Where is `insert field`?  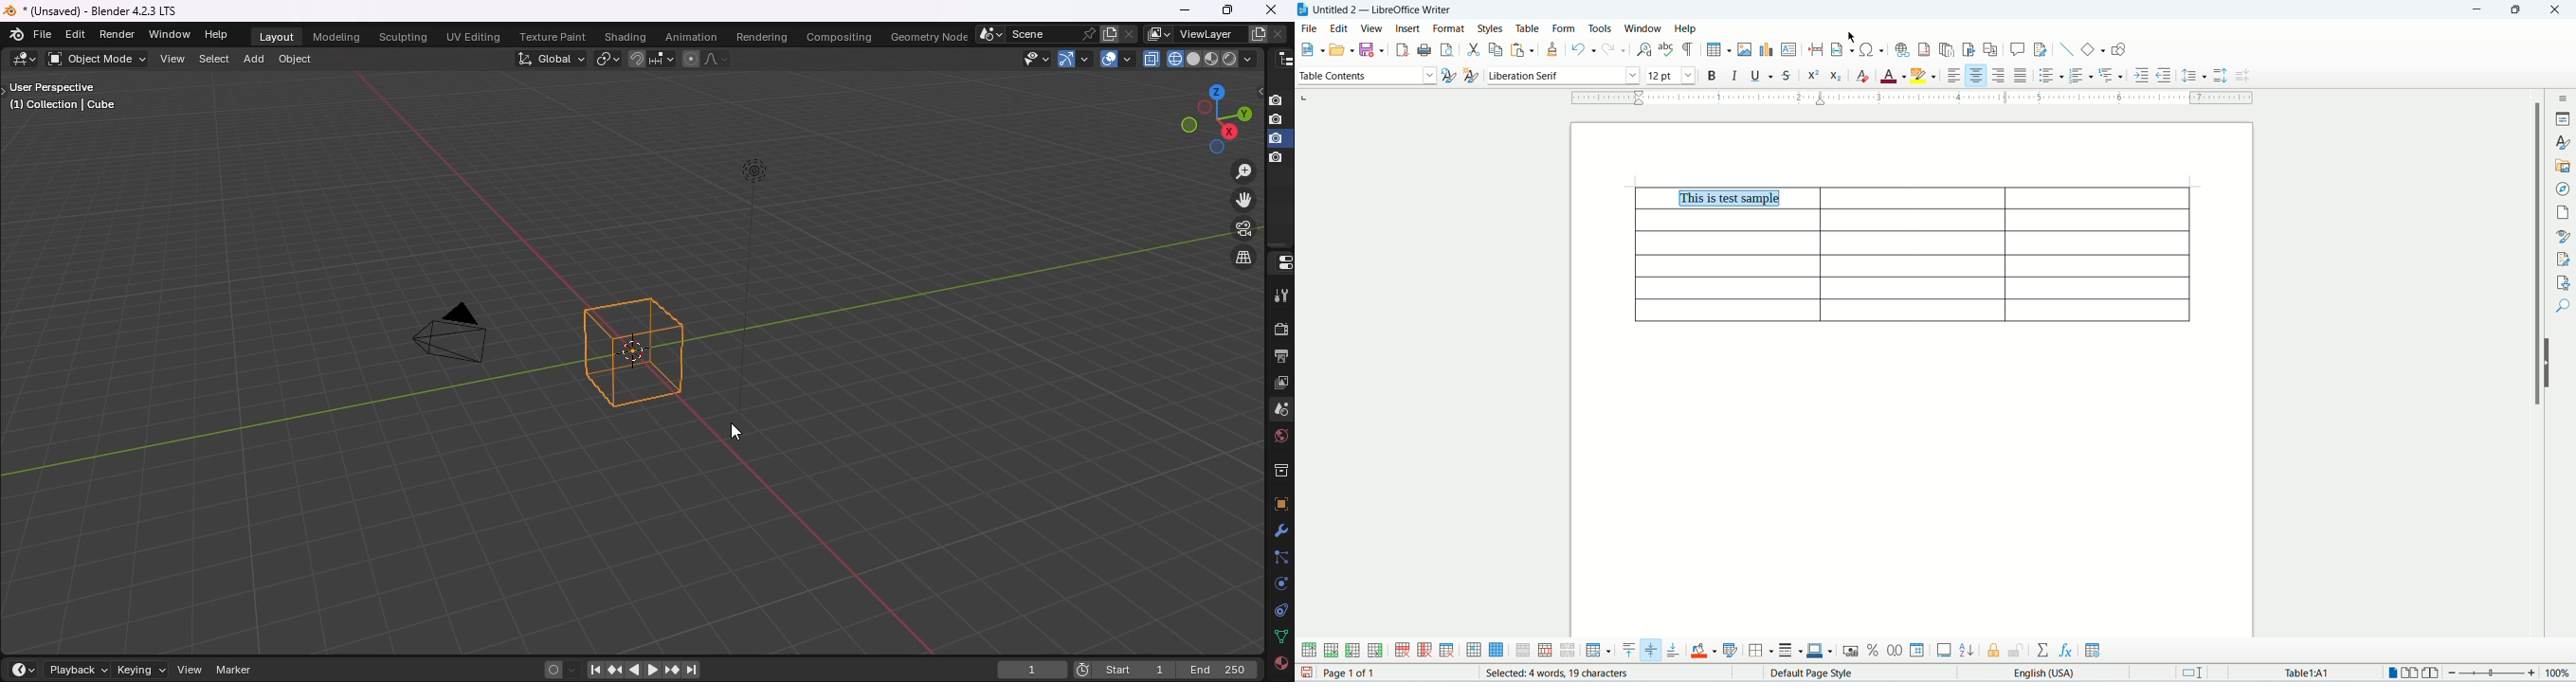
insert field is located at coordinates (1841, 49).